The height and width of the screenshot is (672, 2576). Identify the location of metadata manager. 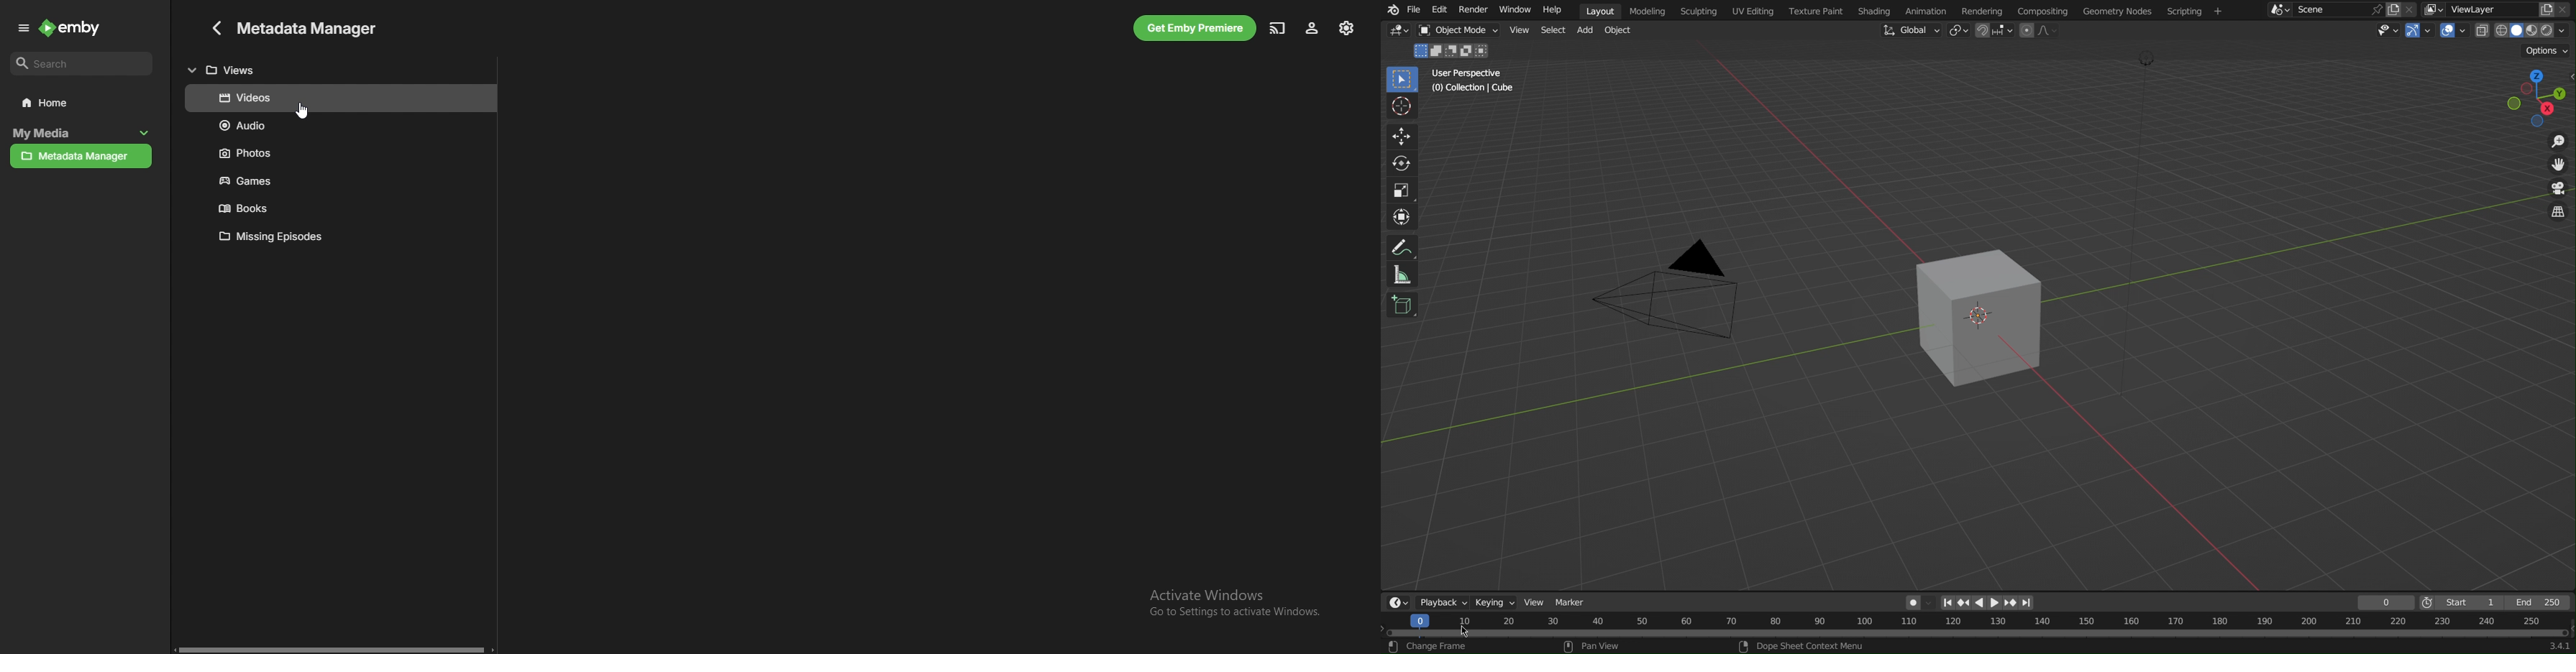
(311, 27).